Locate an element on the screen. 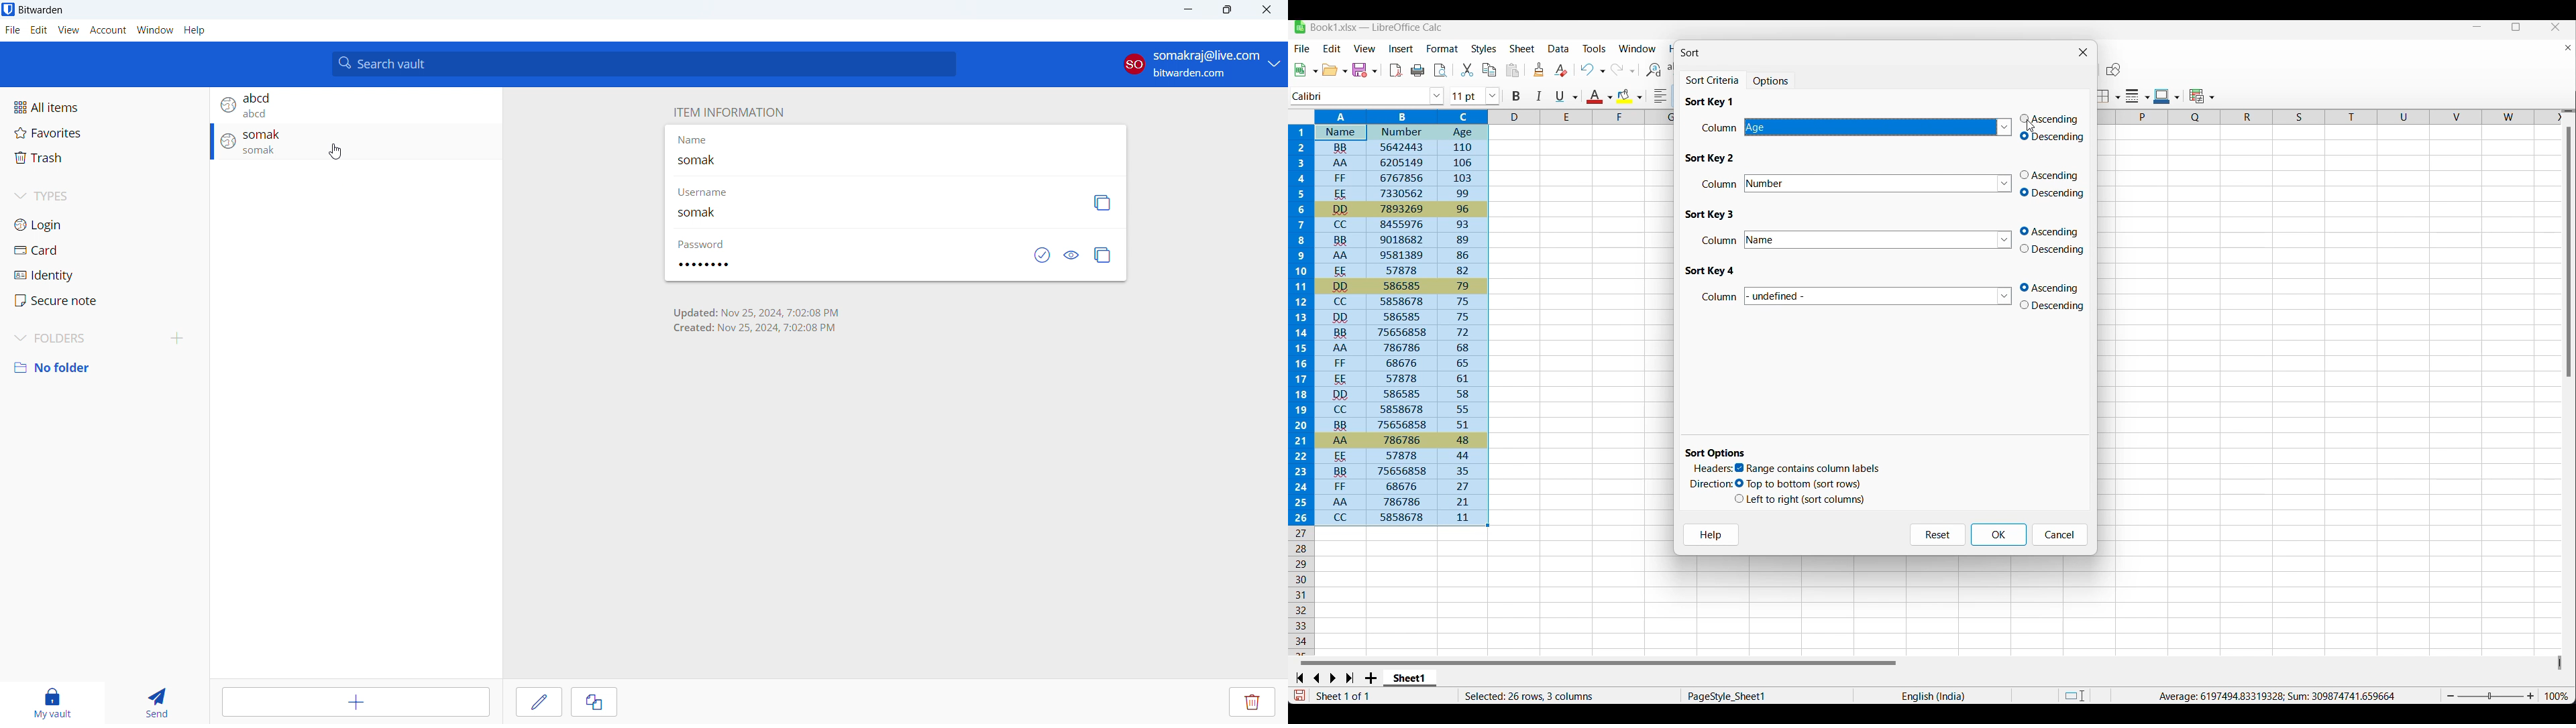 This screenshot has height=728, width=2576. Indicates sort by column is located at coordinates (1722, 183).